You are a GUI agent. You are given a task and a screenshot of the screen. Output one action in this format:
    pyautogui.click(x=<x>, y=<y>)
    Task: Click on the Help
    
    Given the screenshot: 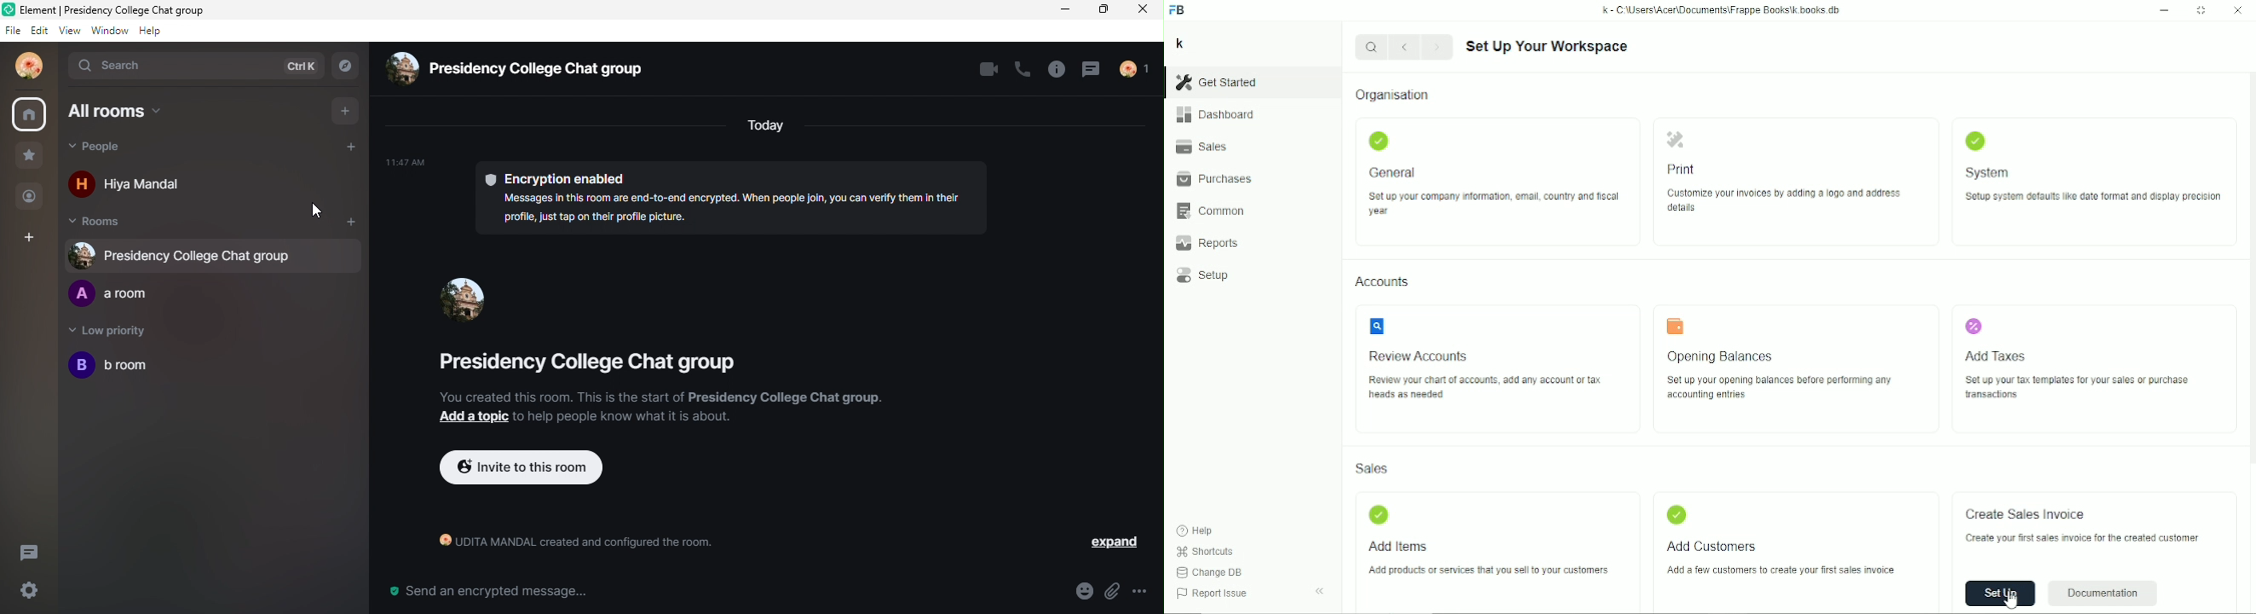 What is the action you would take?
    pyautogui.click(x=1195, y=530)
    